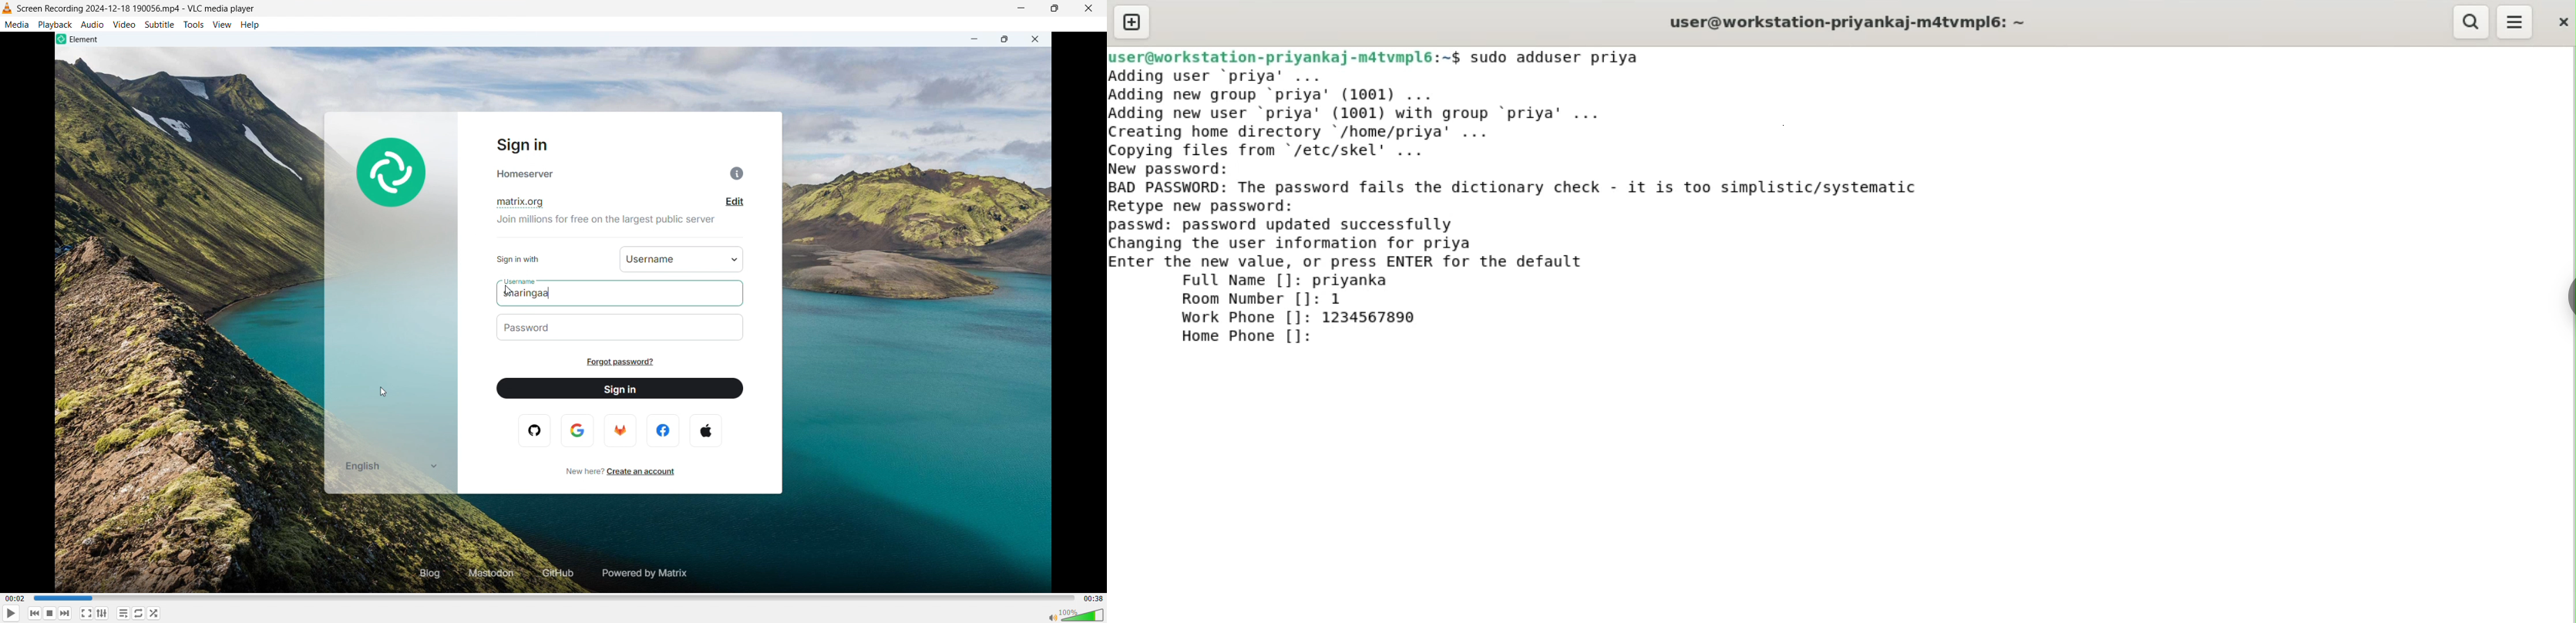  I want to click on help, so click(252, 24).